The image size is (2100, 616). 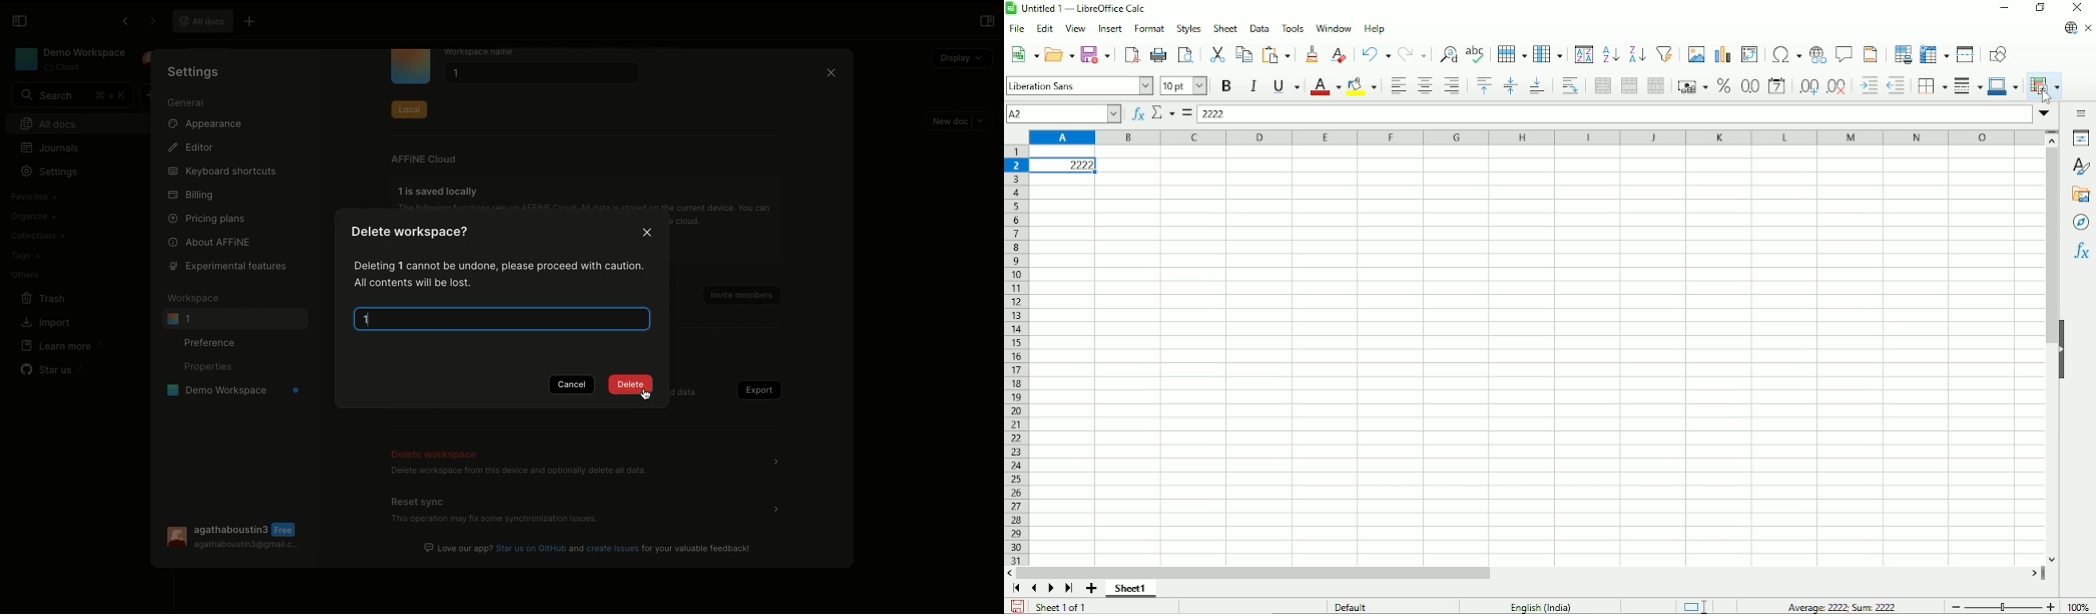 I want to click on Organize, so click(x=35, y=216).